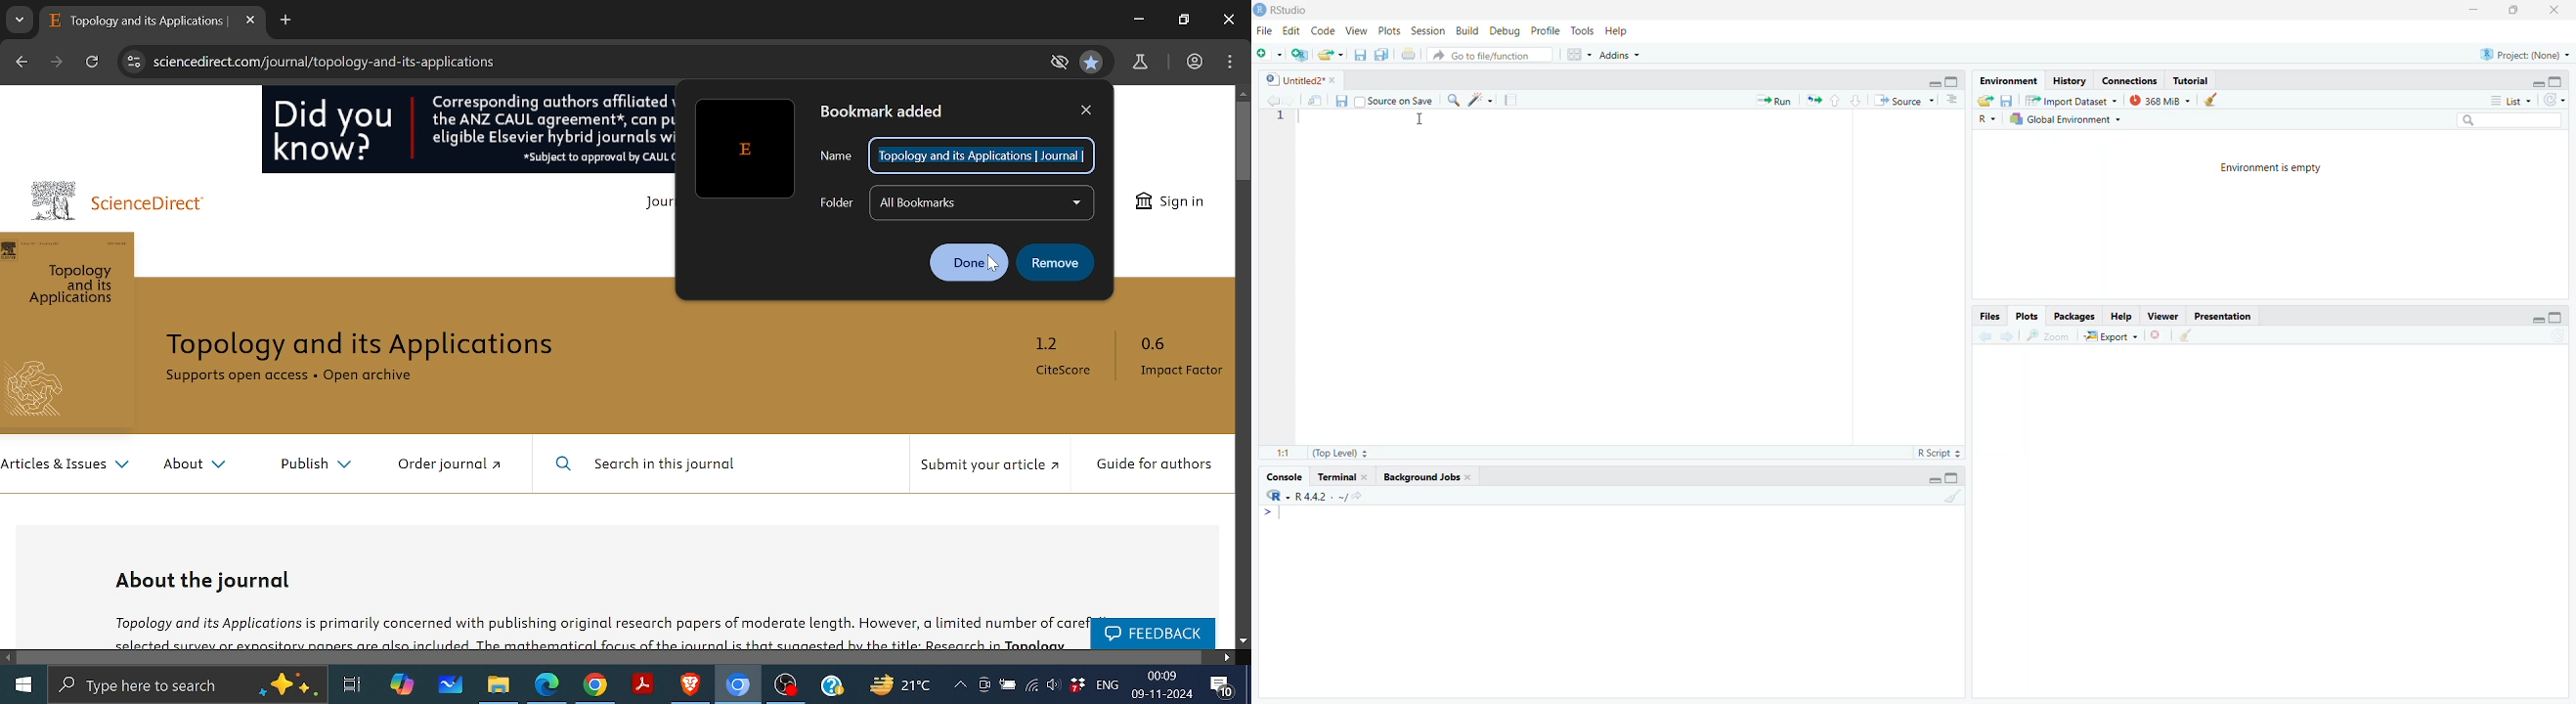 The height and width of the screenshot is (728, 2576). Describe the element at coordinates (308, 464) in the screenshot. I see `Publish` at that location.